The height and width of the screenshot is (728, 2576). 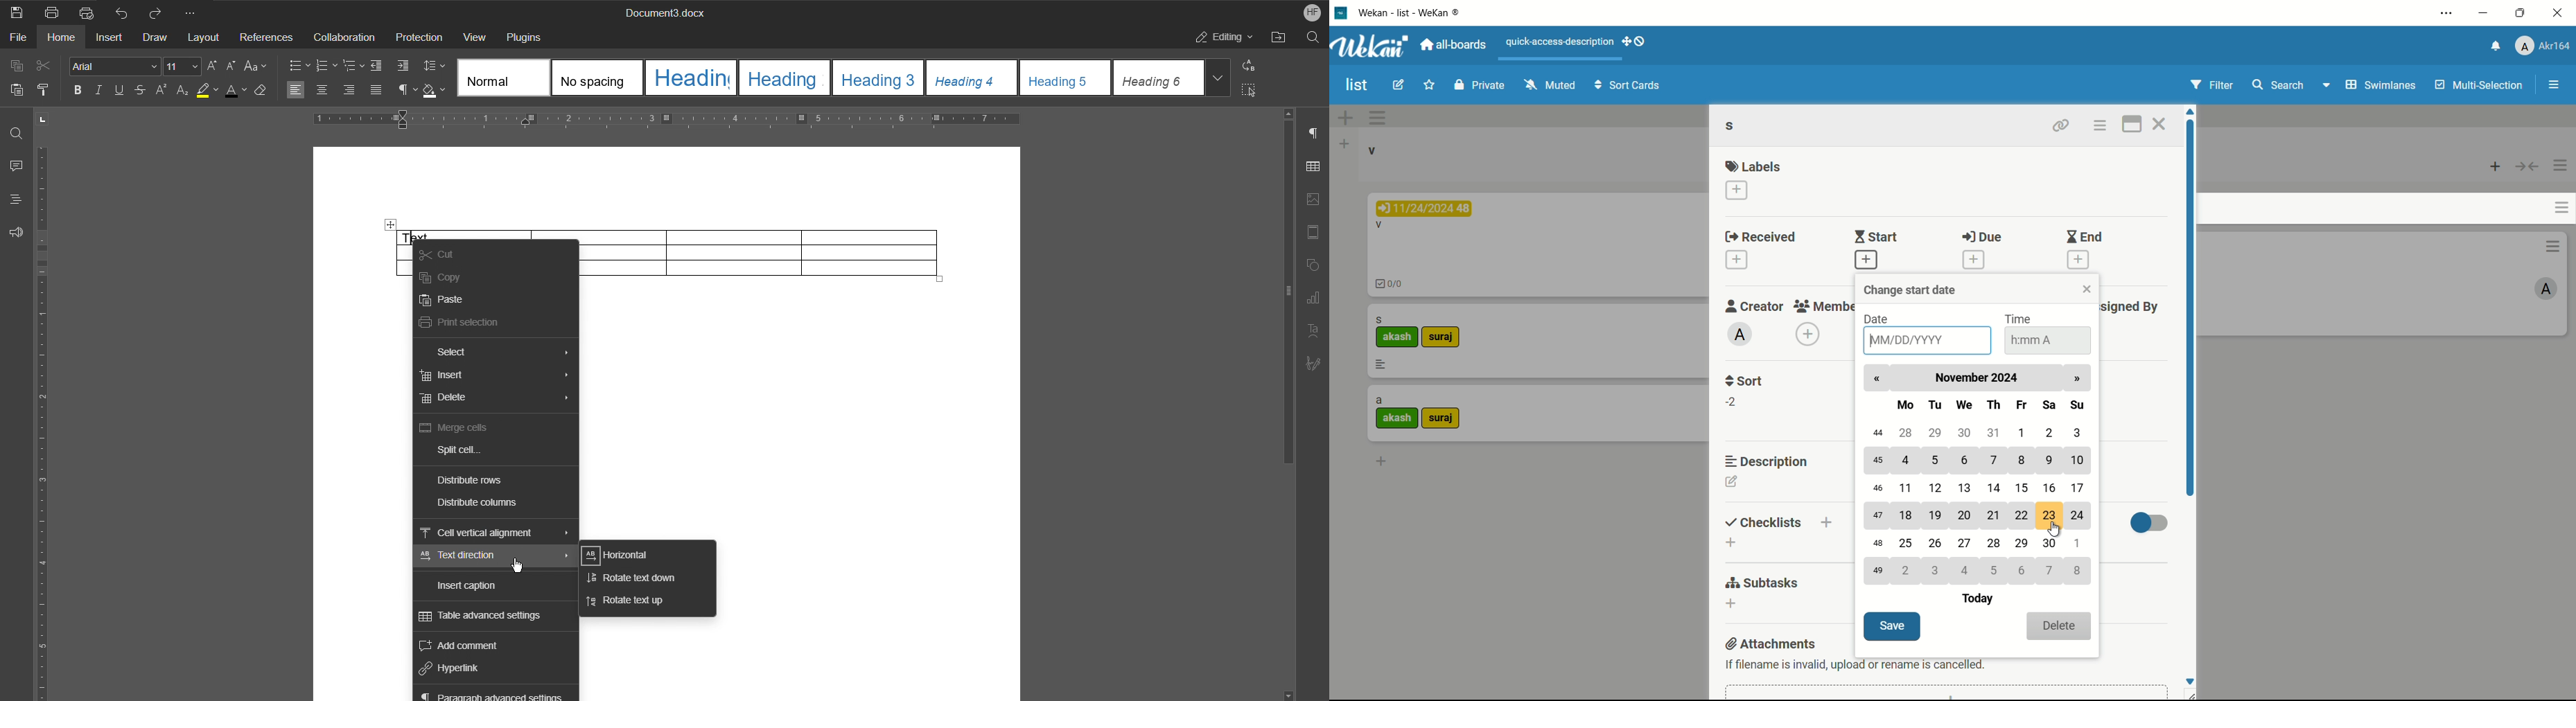 I want to click on Comment, so click(x=15, y=167).